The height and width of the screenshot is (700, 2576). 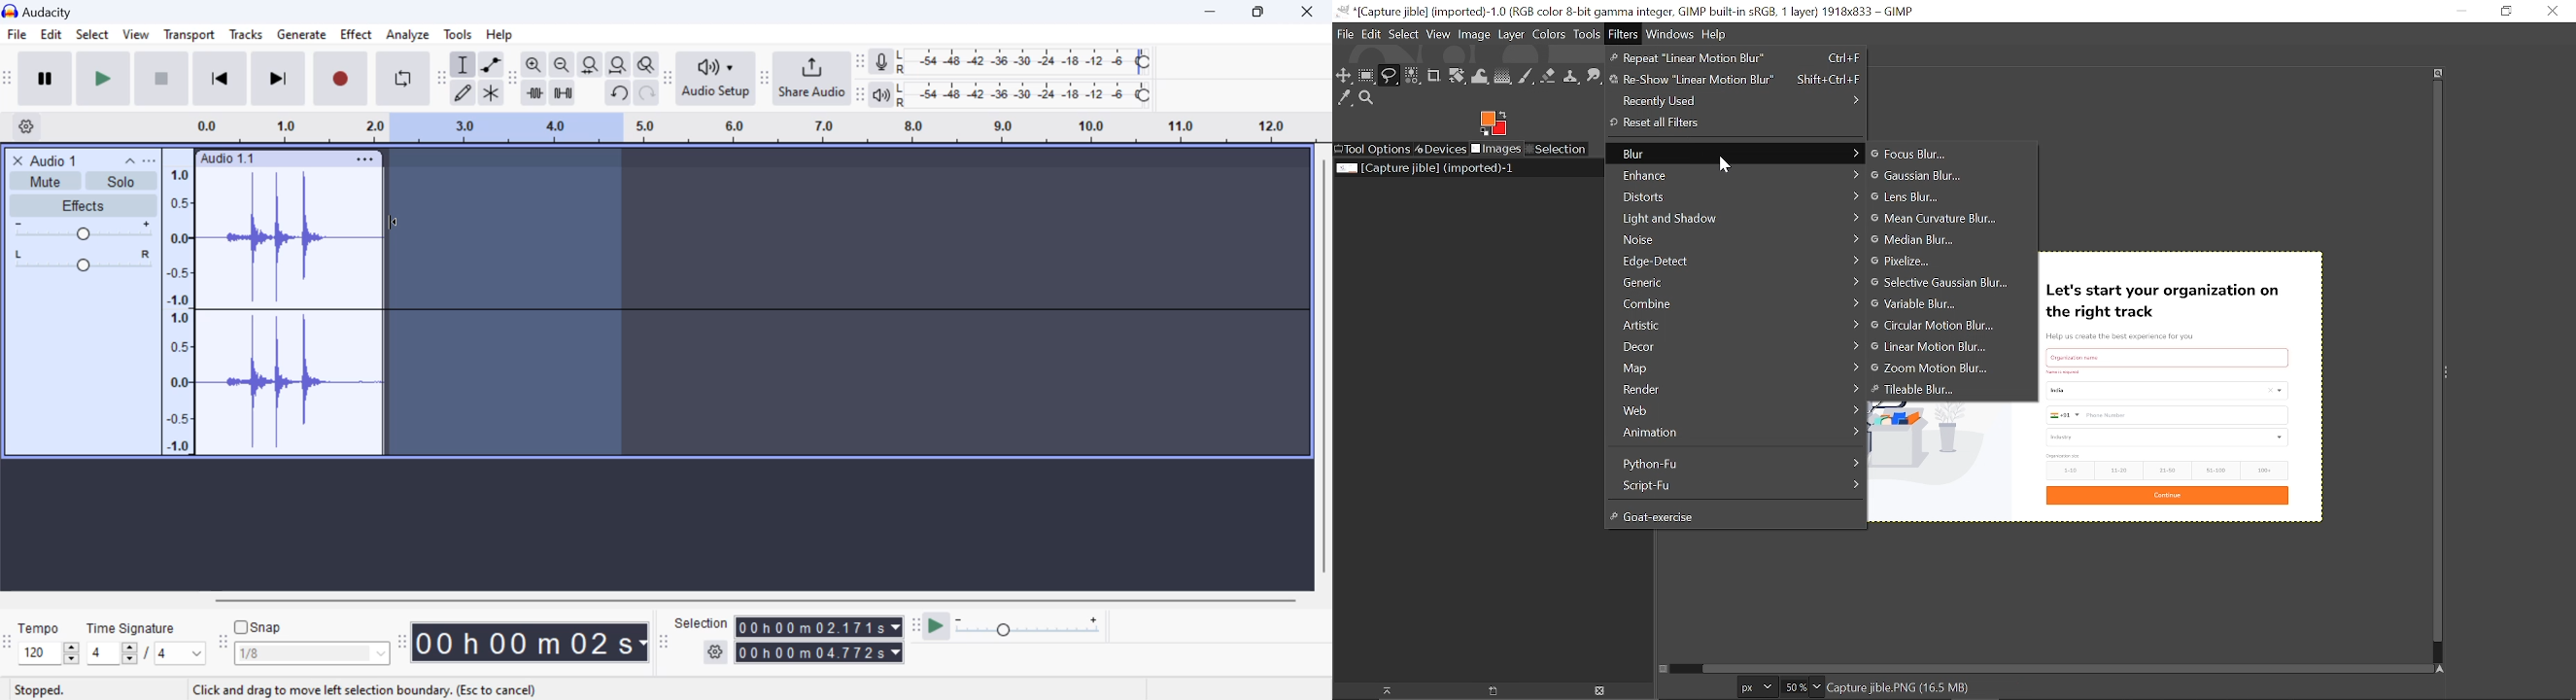 I want to click on Select, so click(x=1404, y=34).